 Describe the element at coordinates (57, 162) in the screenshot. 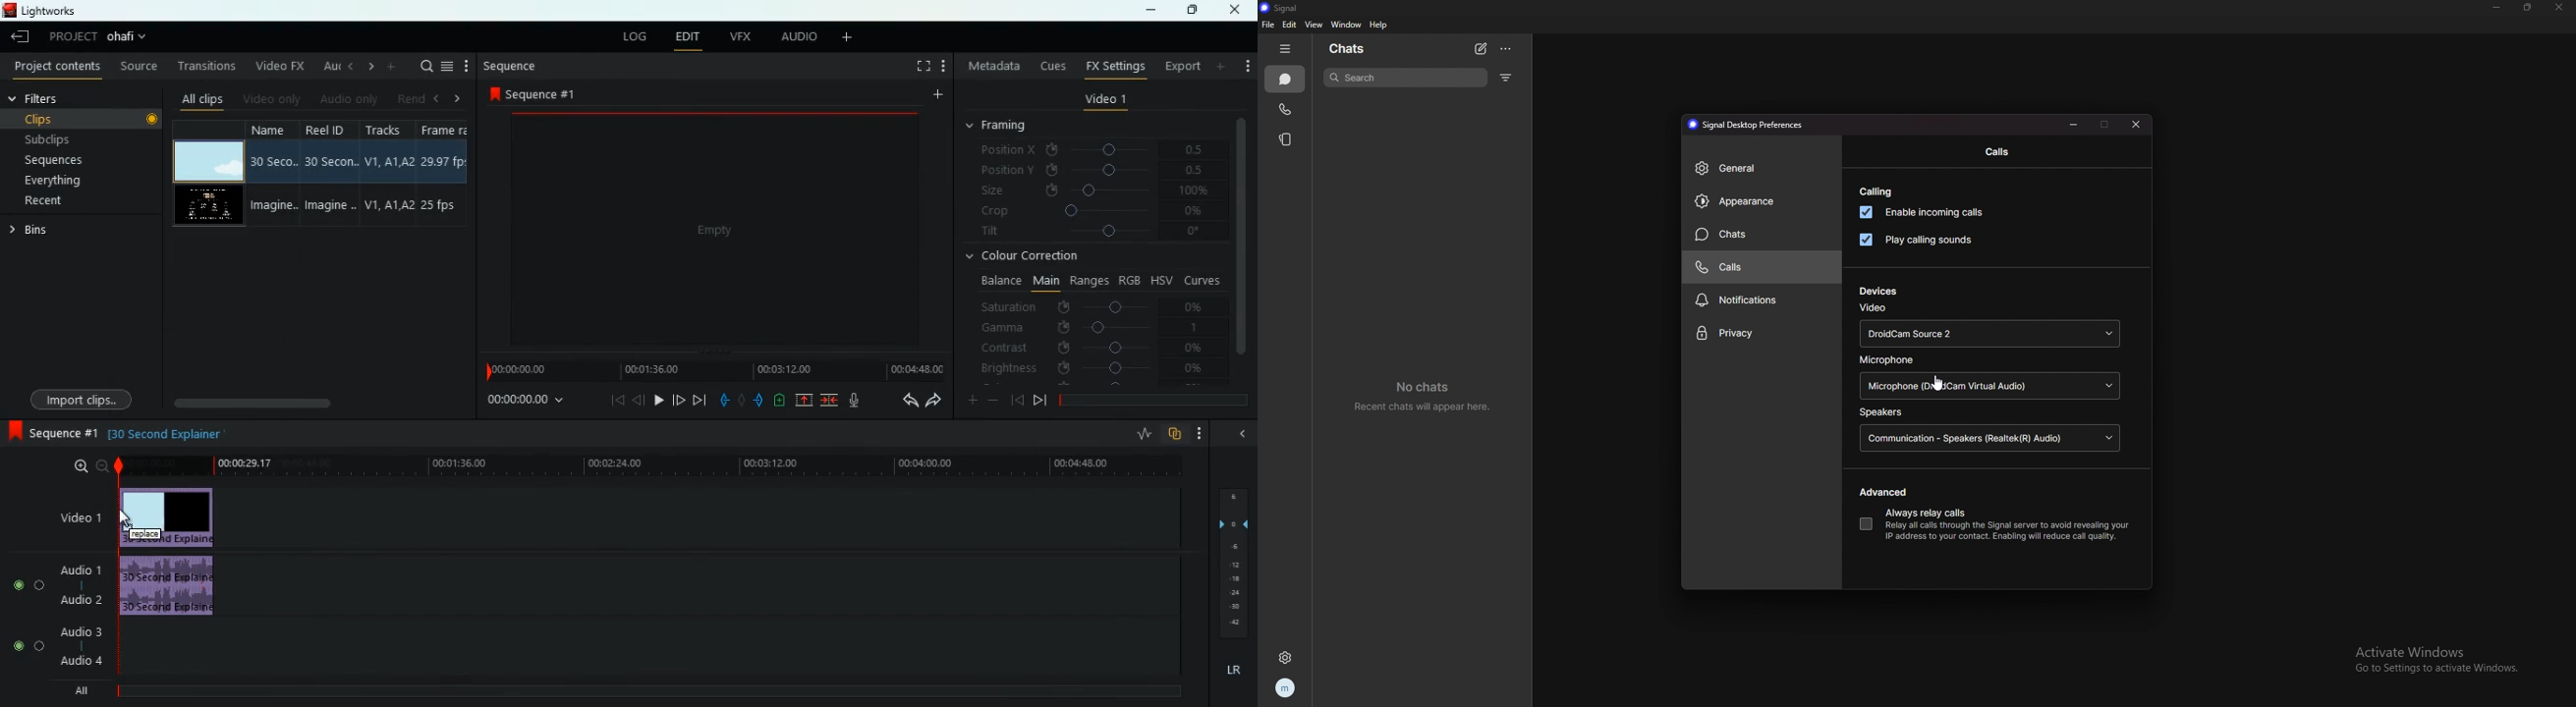

I see `sequences` at that location.